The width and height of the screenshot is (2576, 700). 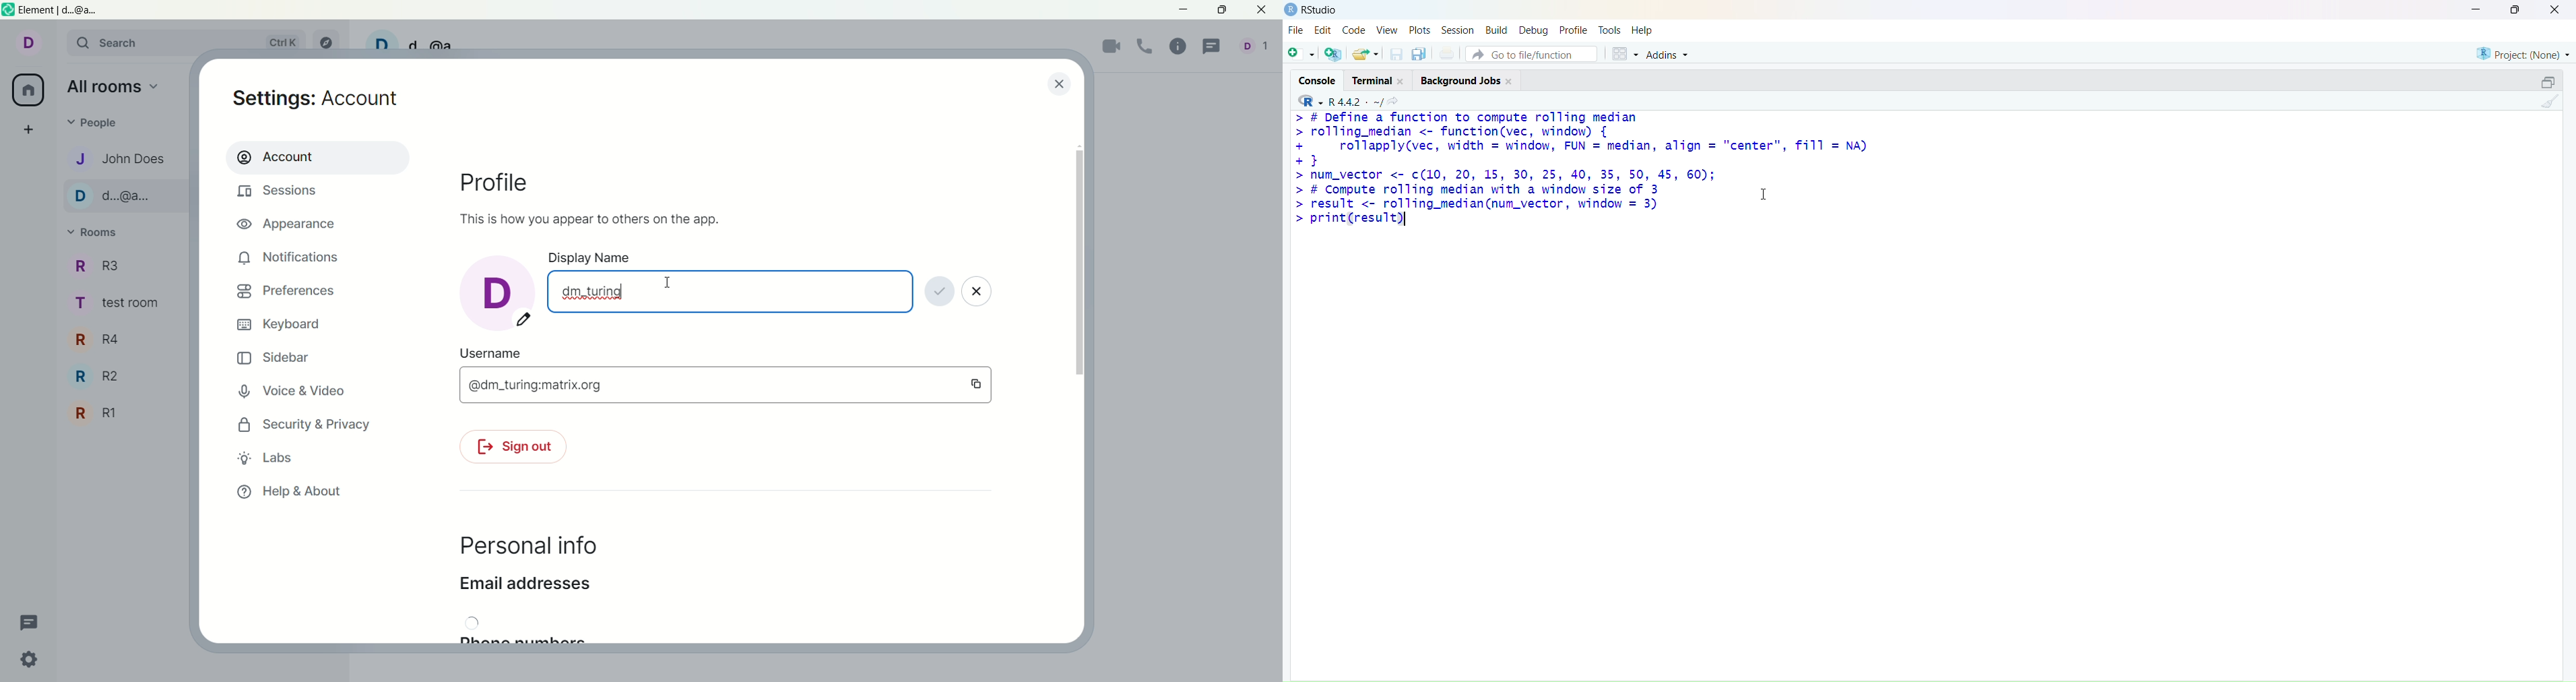 I want to click on close, so click(x=1400, y=82).